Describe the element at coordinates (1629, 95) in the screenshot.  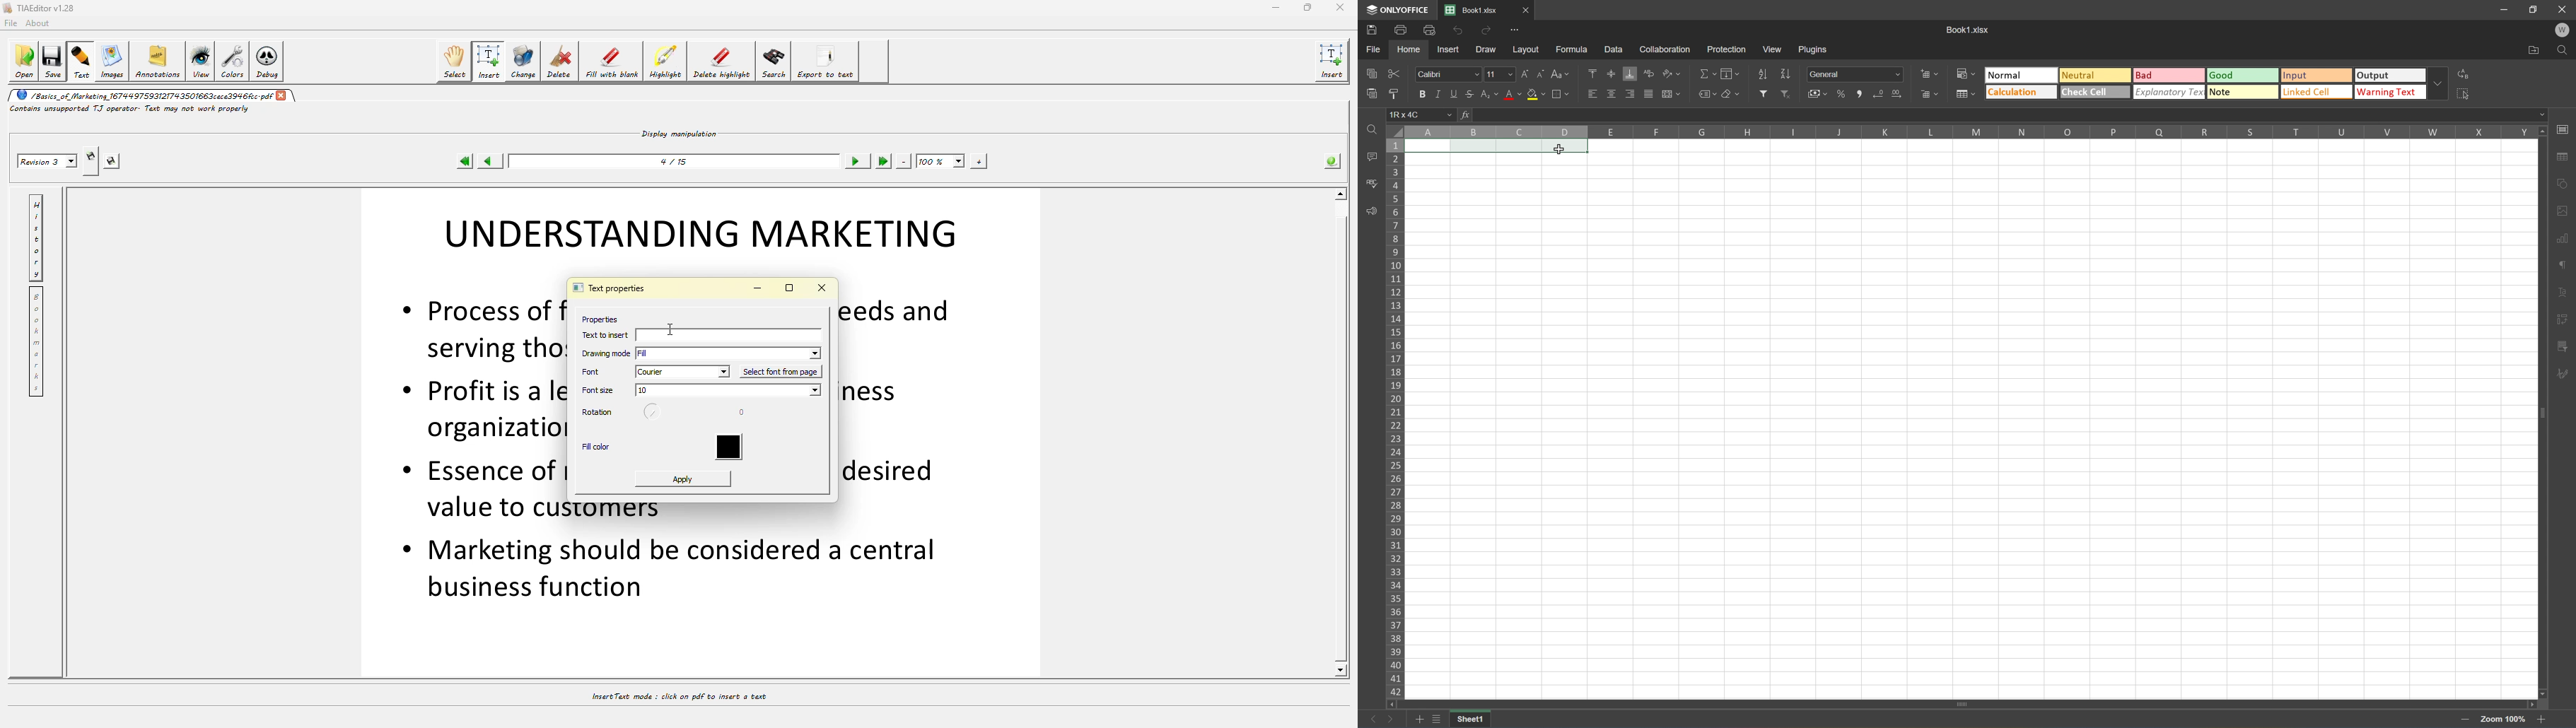
I see `Align right` at that location.